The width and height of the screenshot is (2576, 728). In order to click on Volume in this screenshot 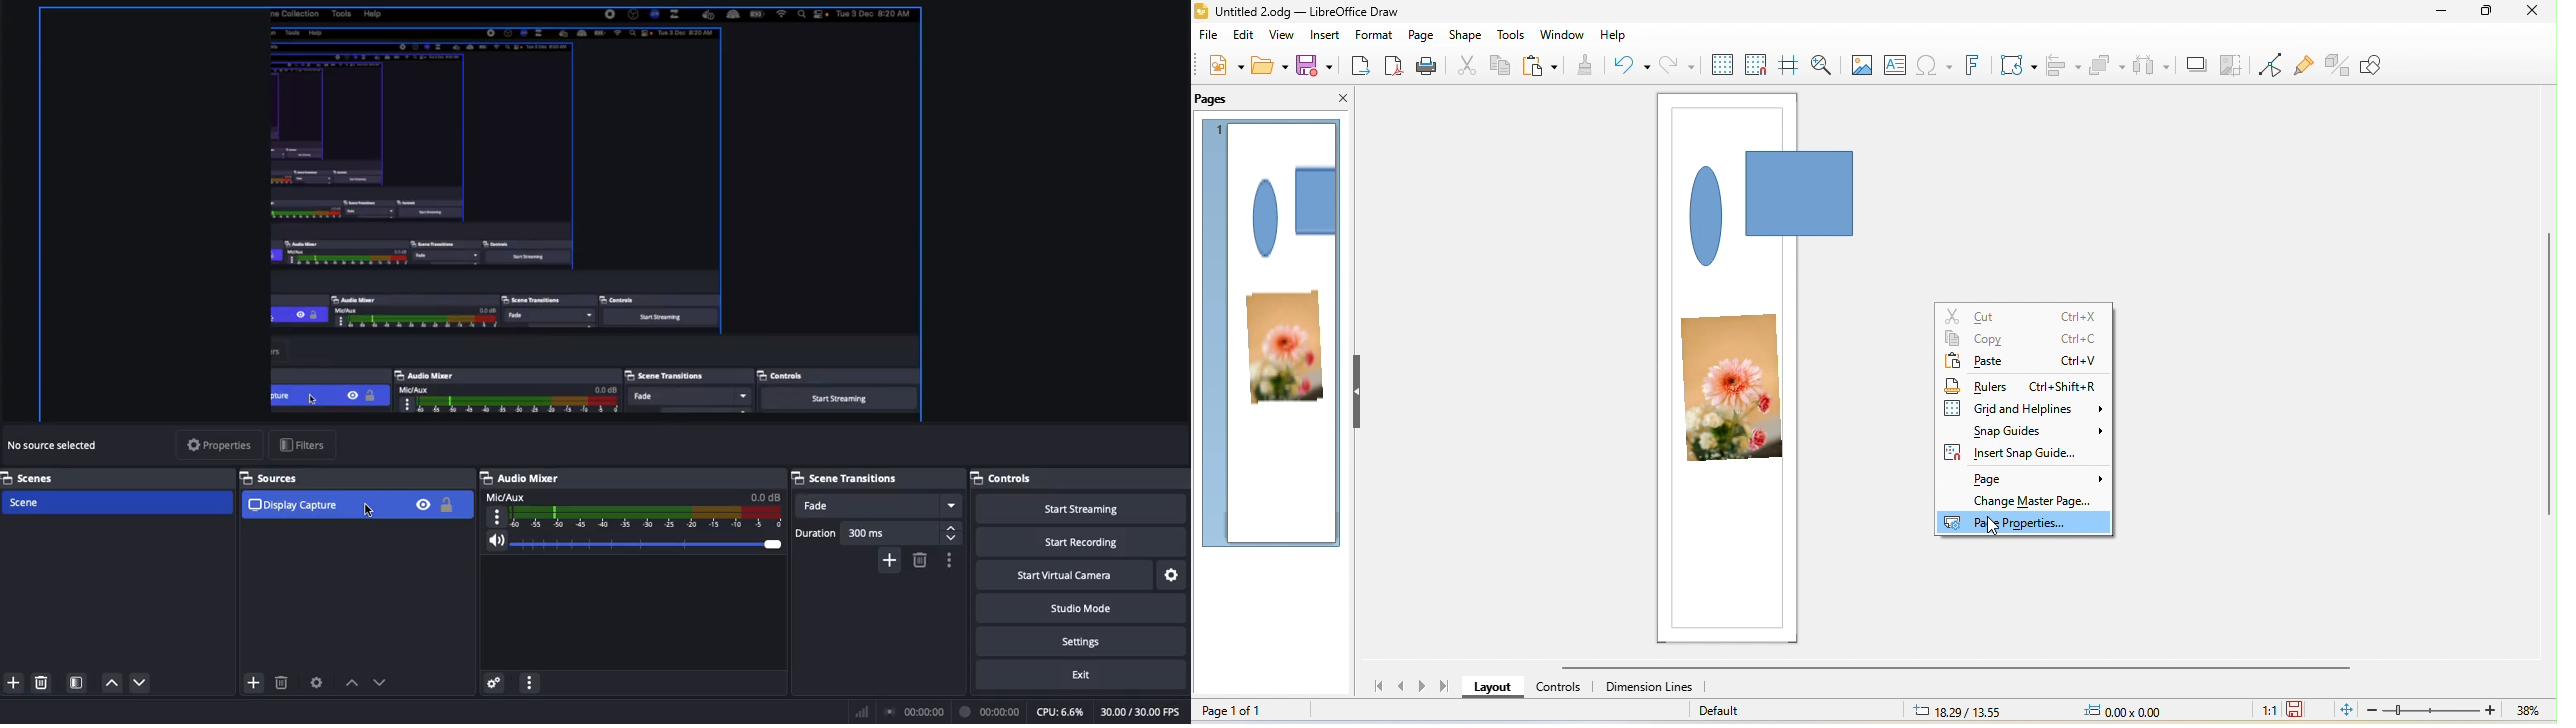, I will do `click(635, 541)`.